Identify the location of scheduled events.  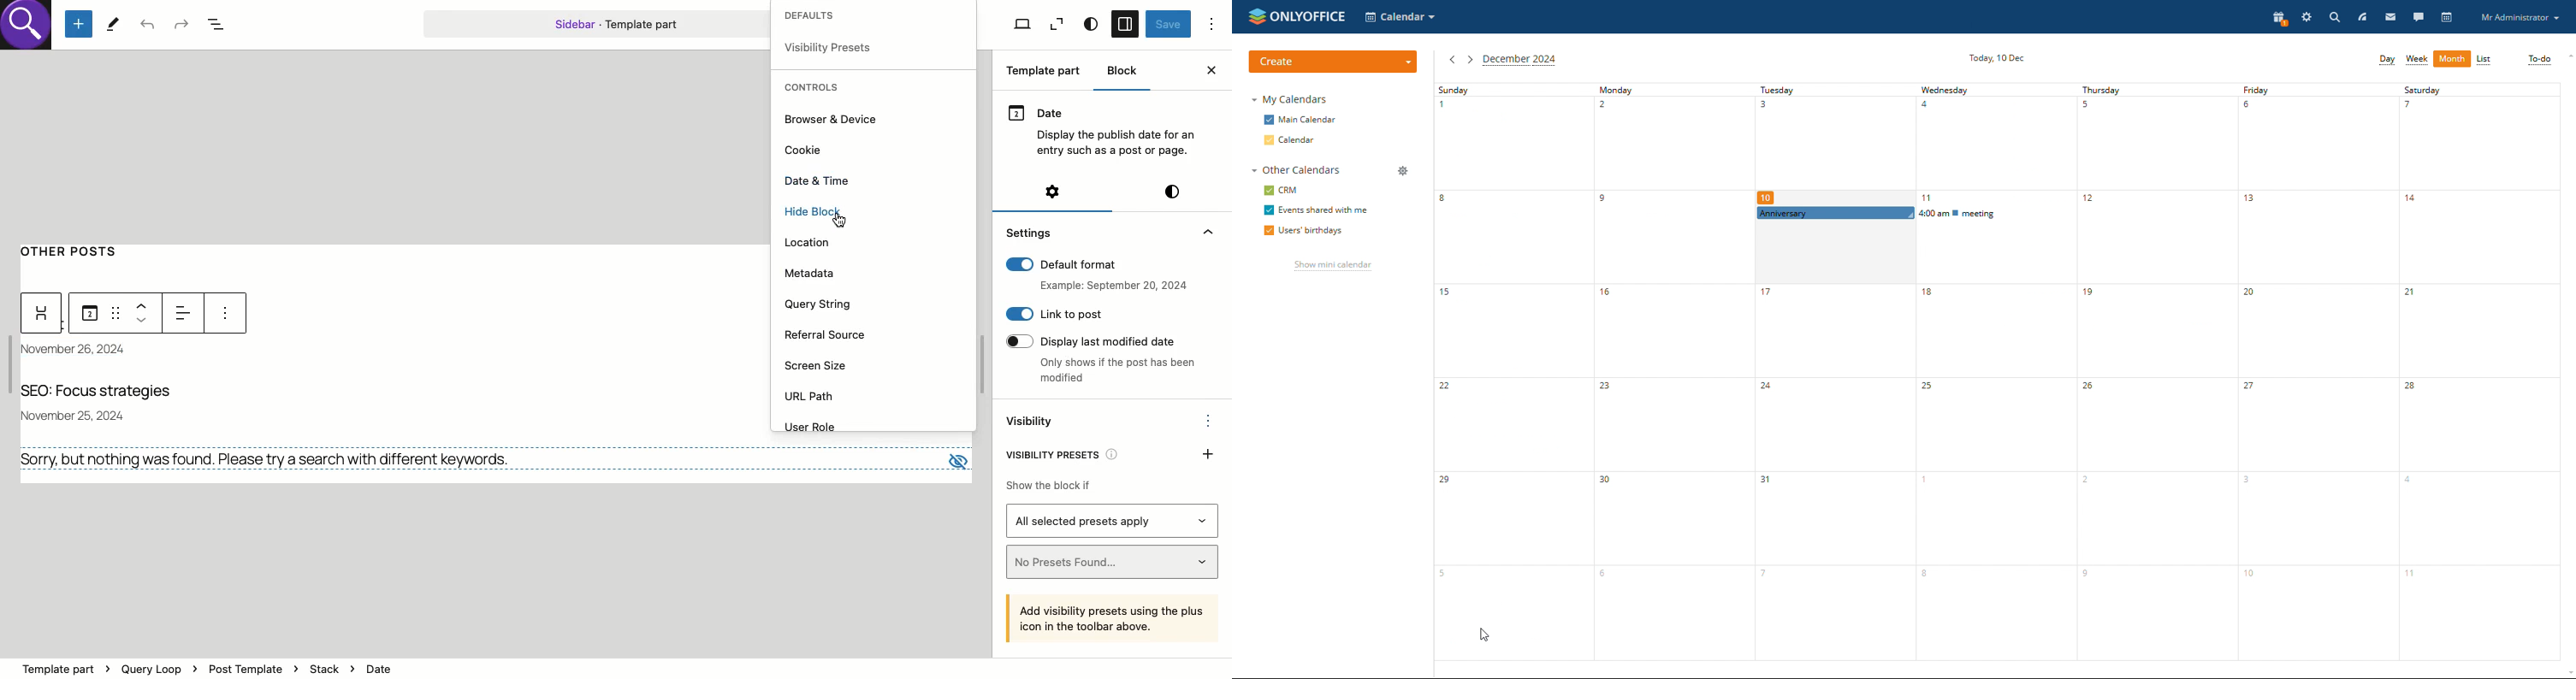
(1915, 214).